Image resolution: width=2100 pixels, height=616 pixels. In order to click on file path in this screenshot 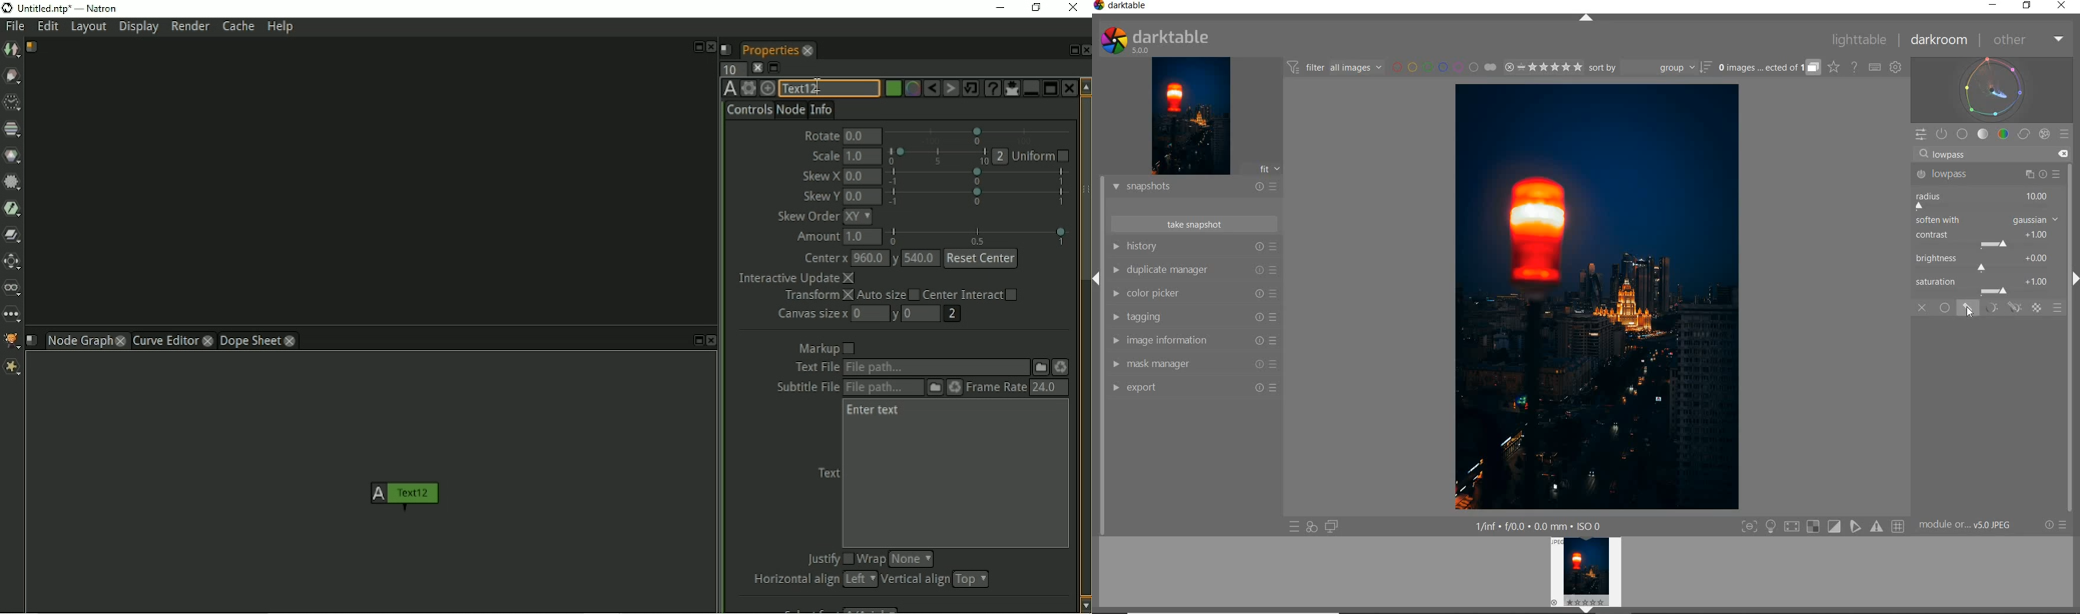, I will do `click(936, 368)`.